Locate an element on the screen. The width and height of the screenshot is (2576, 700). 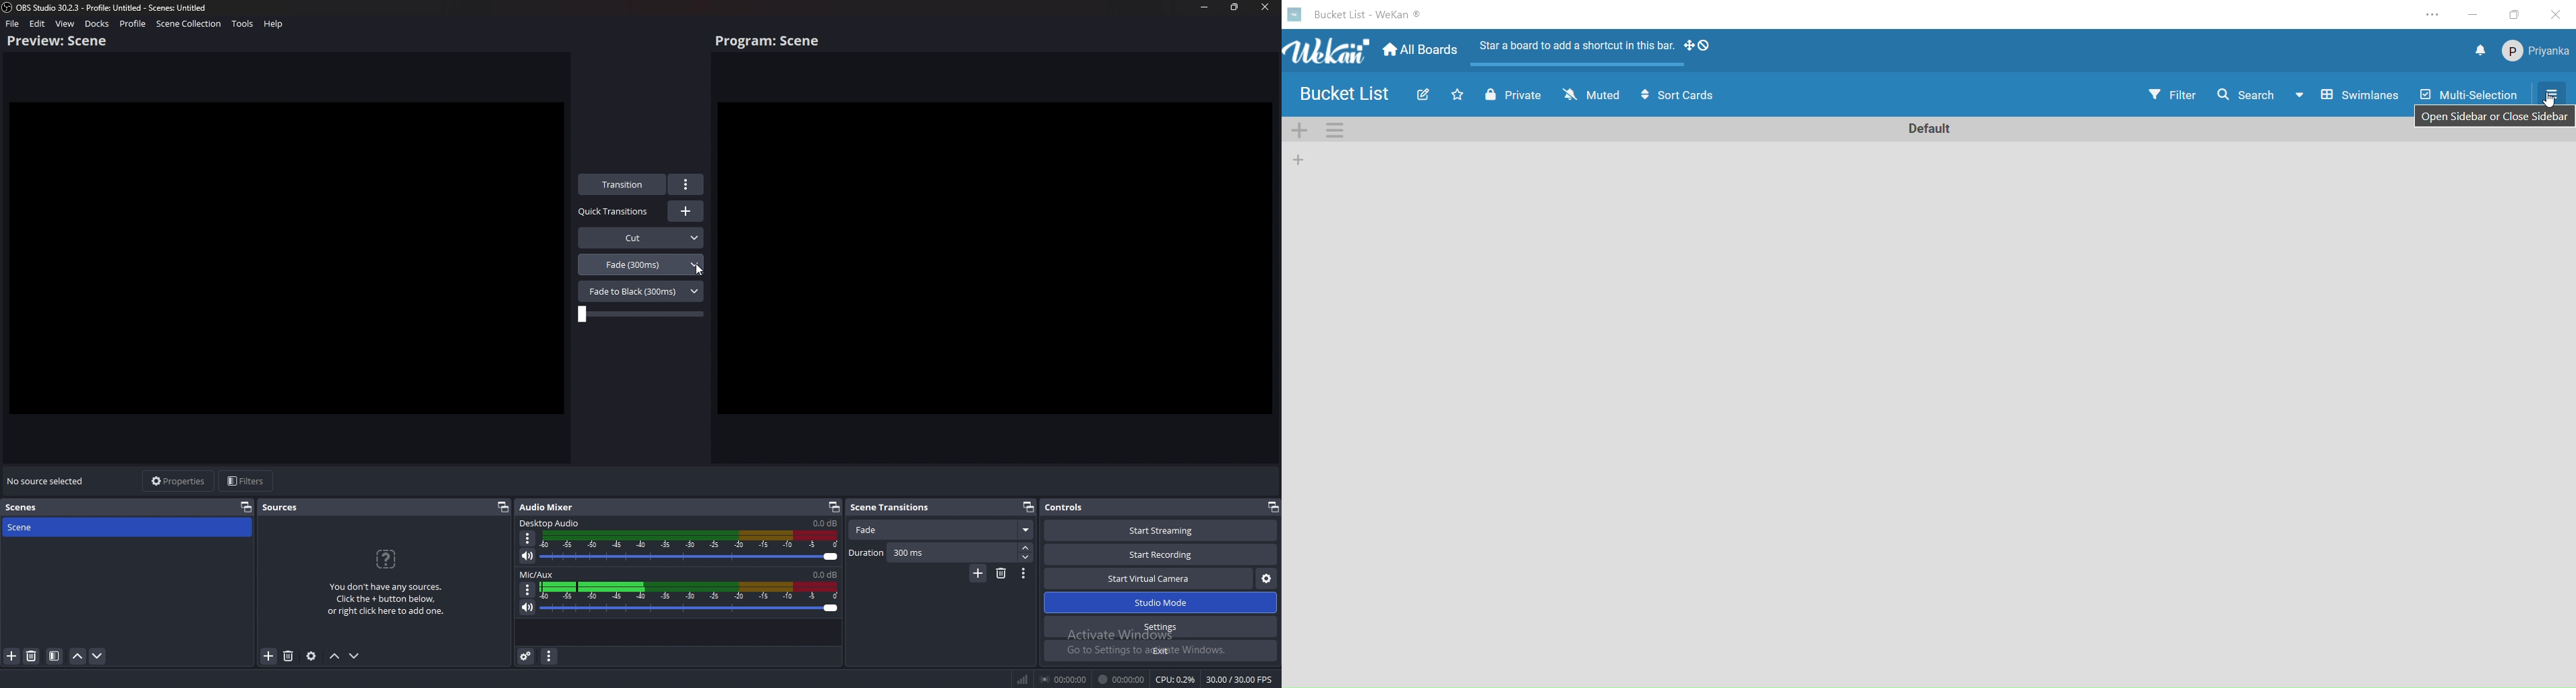
question icon is located at coordinates (387, 559).